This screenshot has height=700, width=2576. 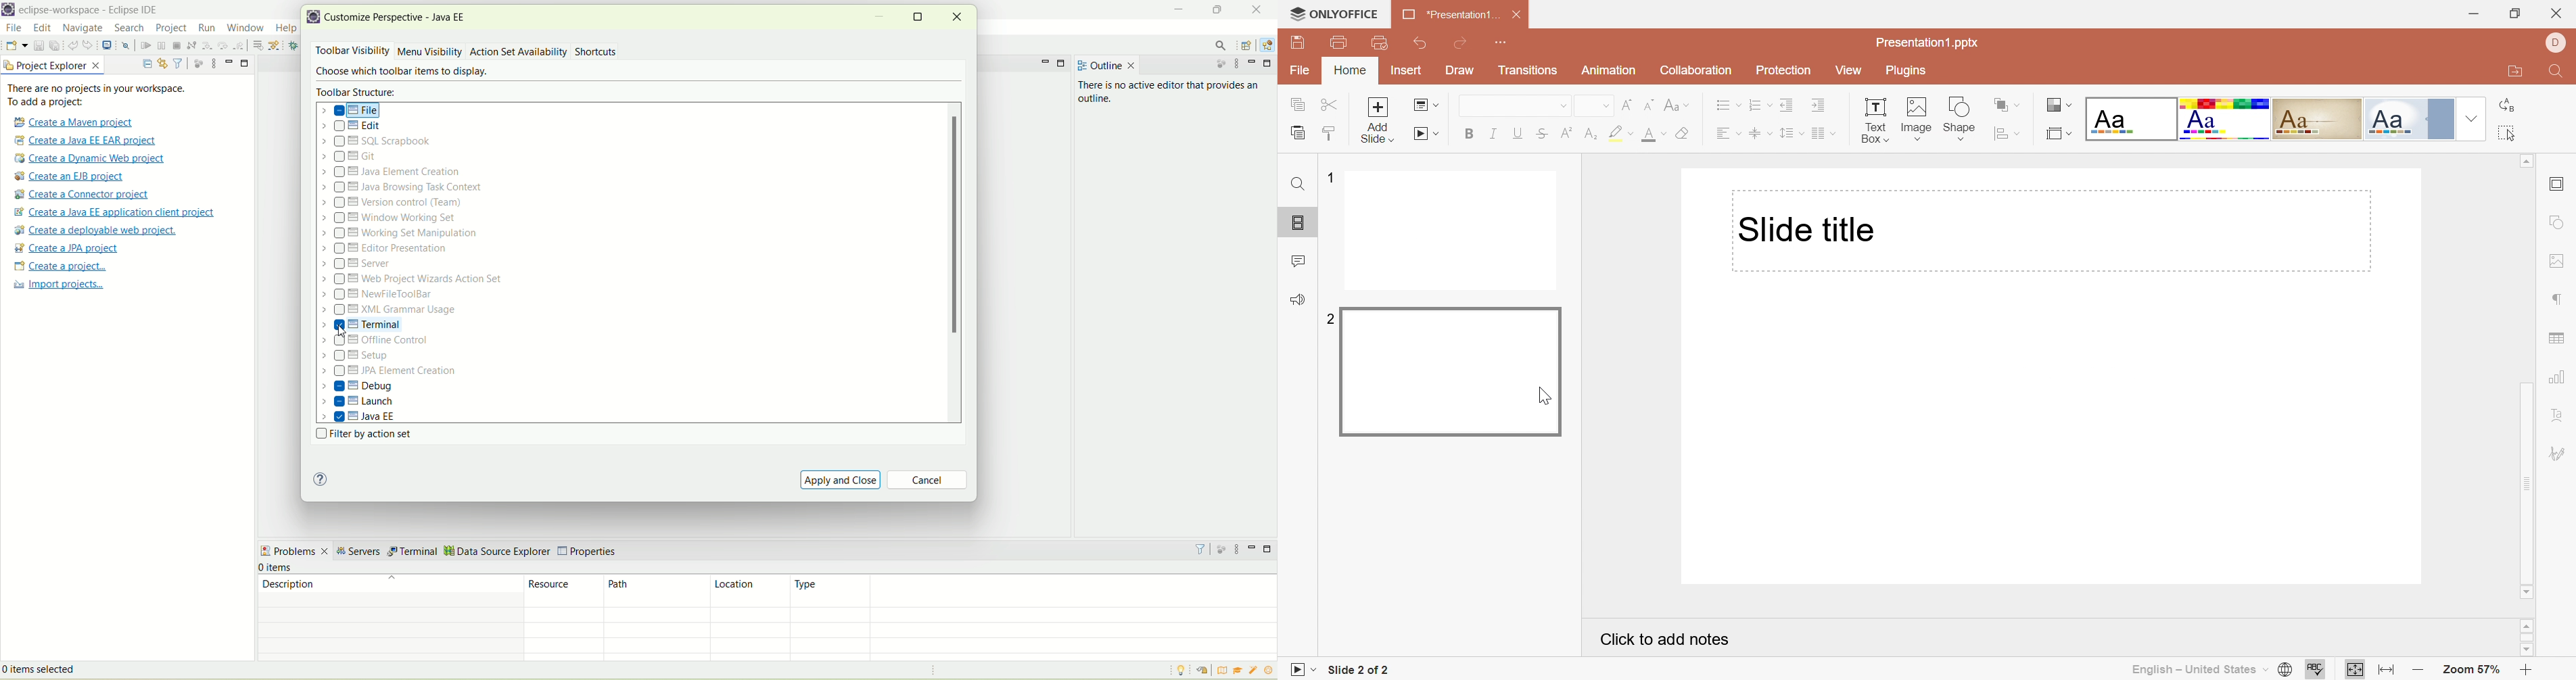 I want to click on minimize, so click(x=1044, y=62).